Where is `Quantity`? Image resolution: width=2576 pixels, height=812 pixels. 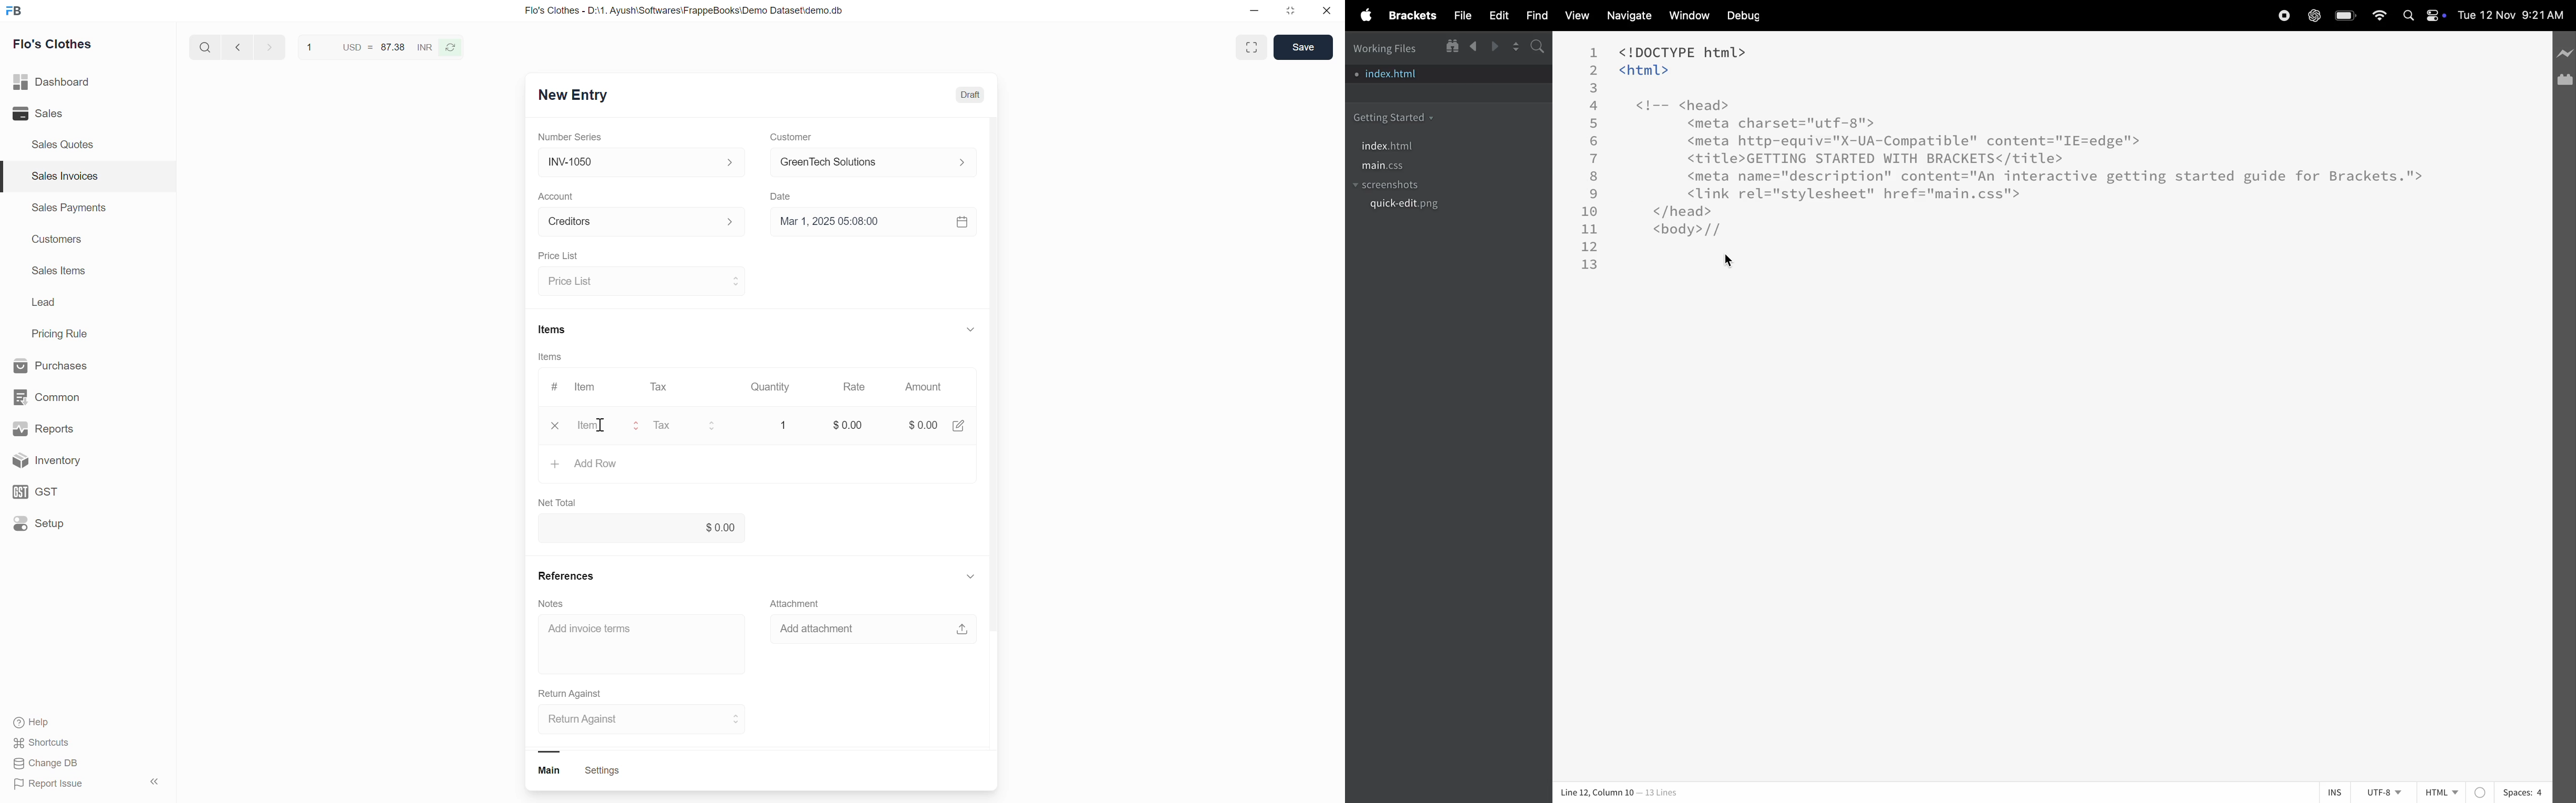 Quantity is located at coordinates (785, 425).